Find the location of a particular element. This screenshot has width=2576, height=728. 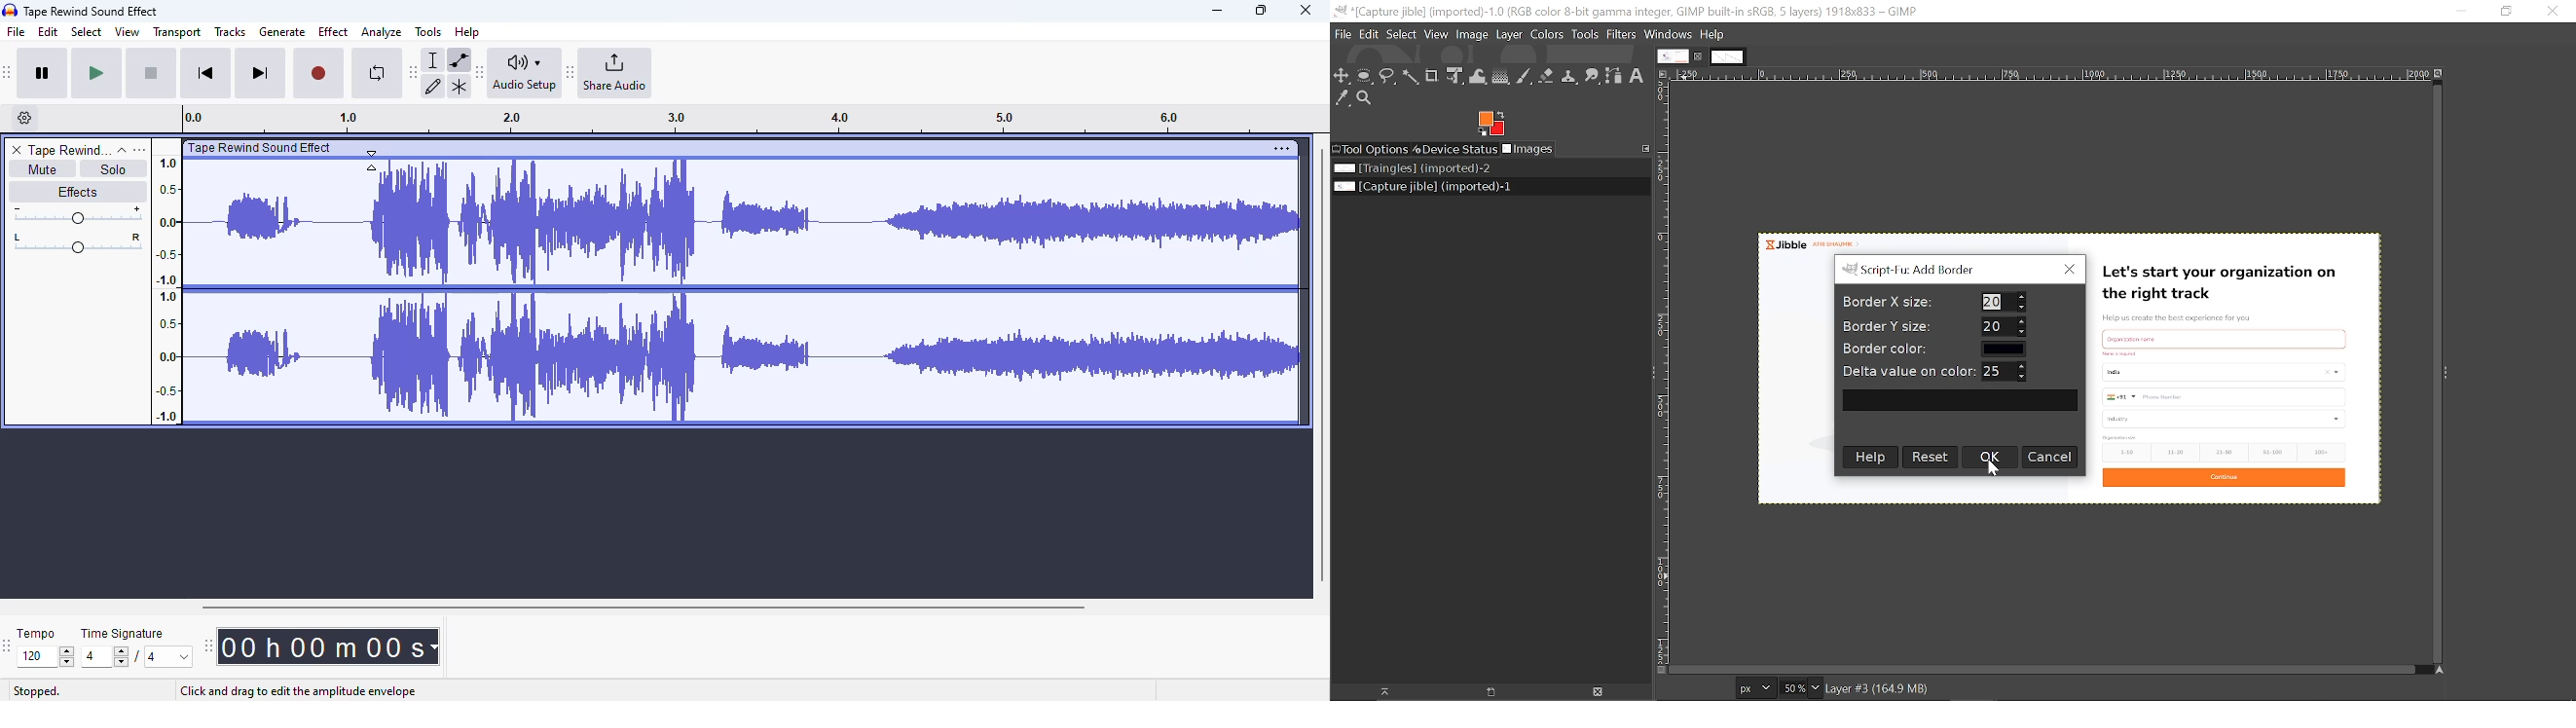

File is located at coordinates (1343, 34).